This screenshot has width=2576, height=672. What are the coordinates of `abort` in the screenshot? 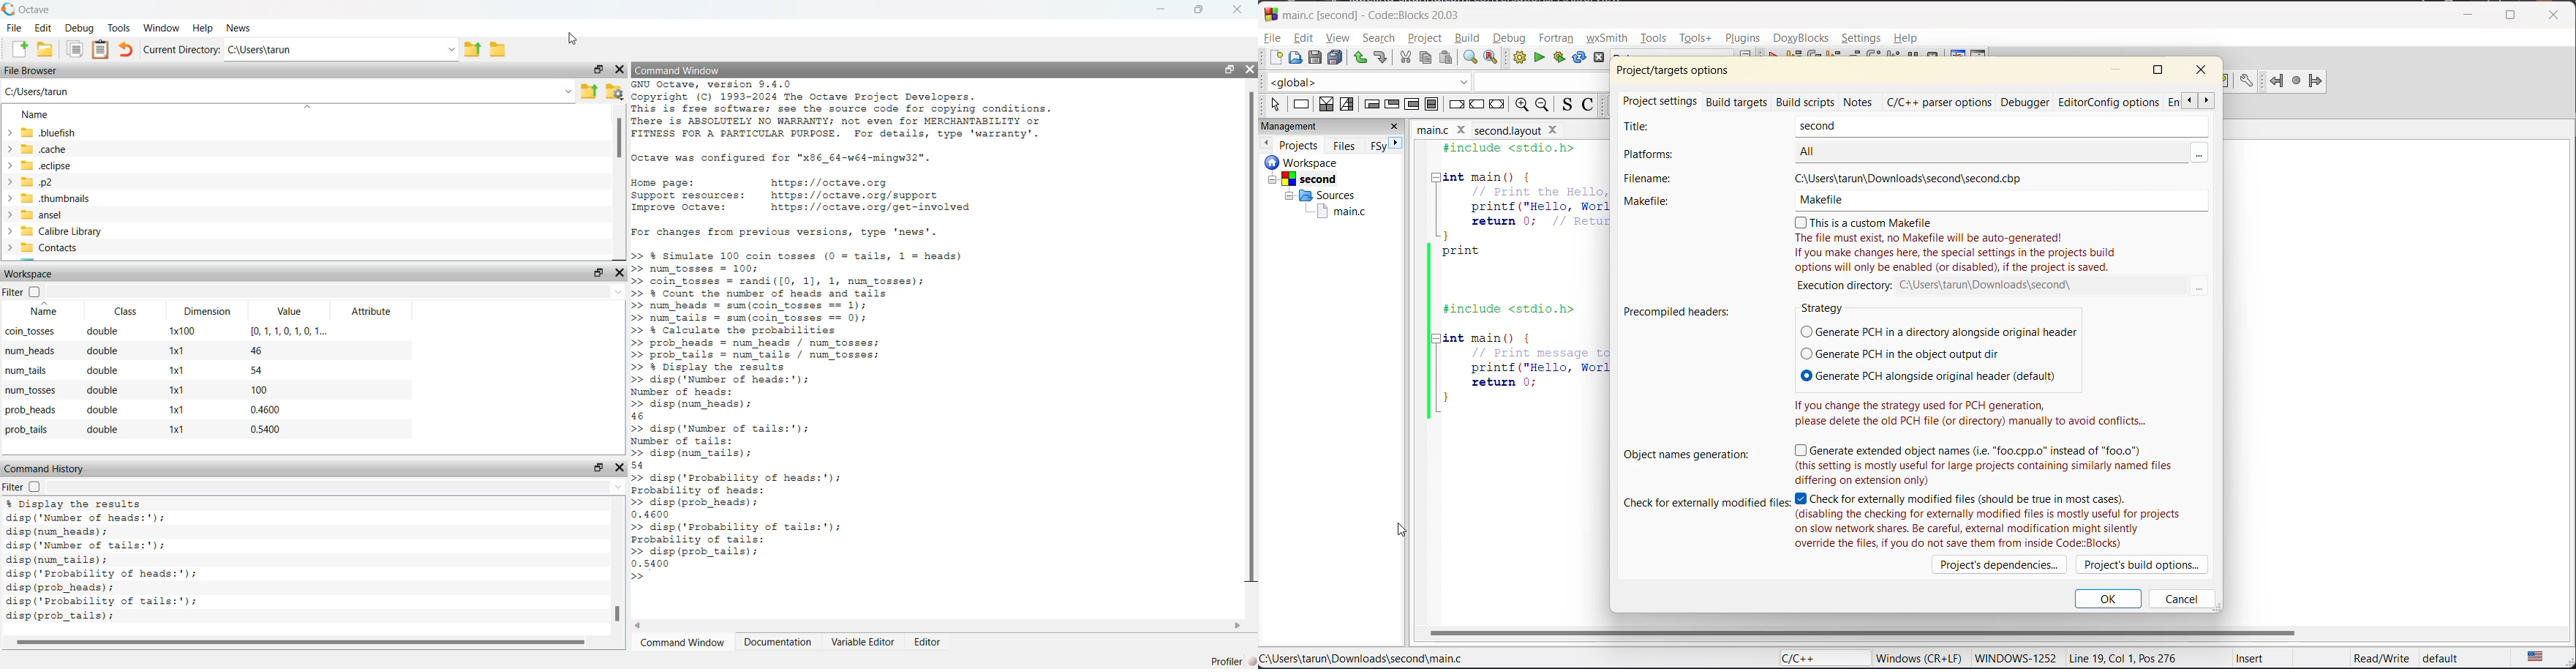 It's located at (1597, 57).